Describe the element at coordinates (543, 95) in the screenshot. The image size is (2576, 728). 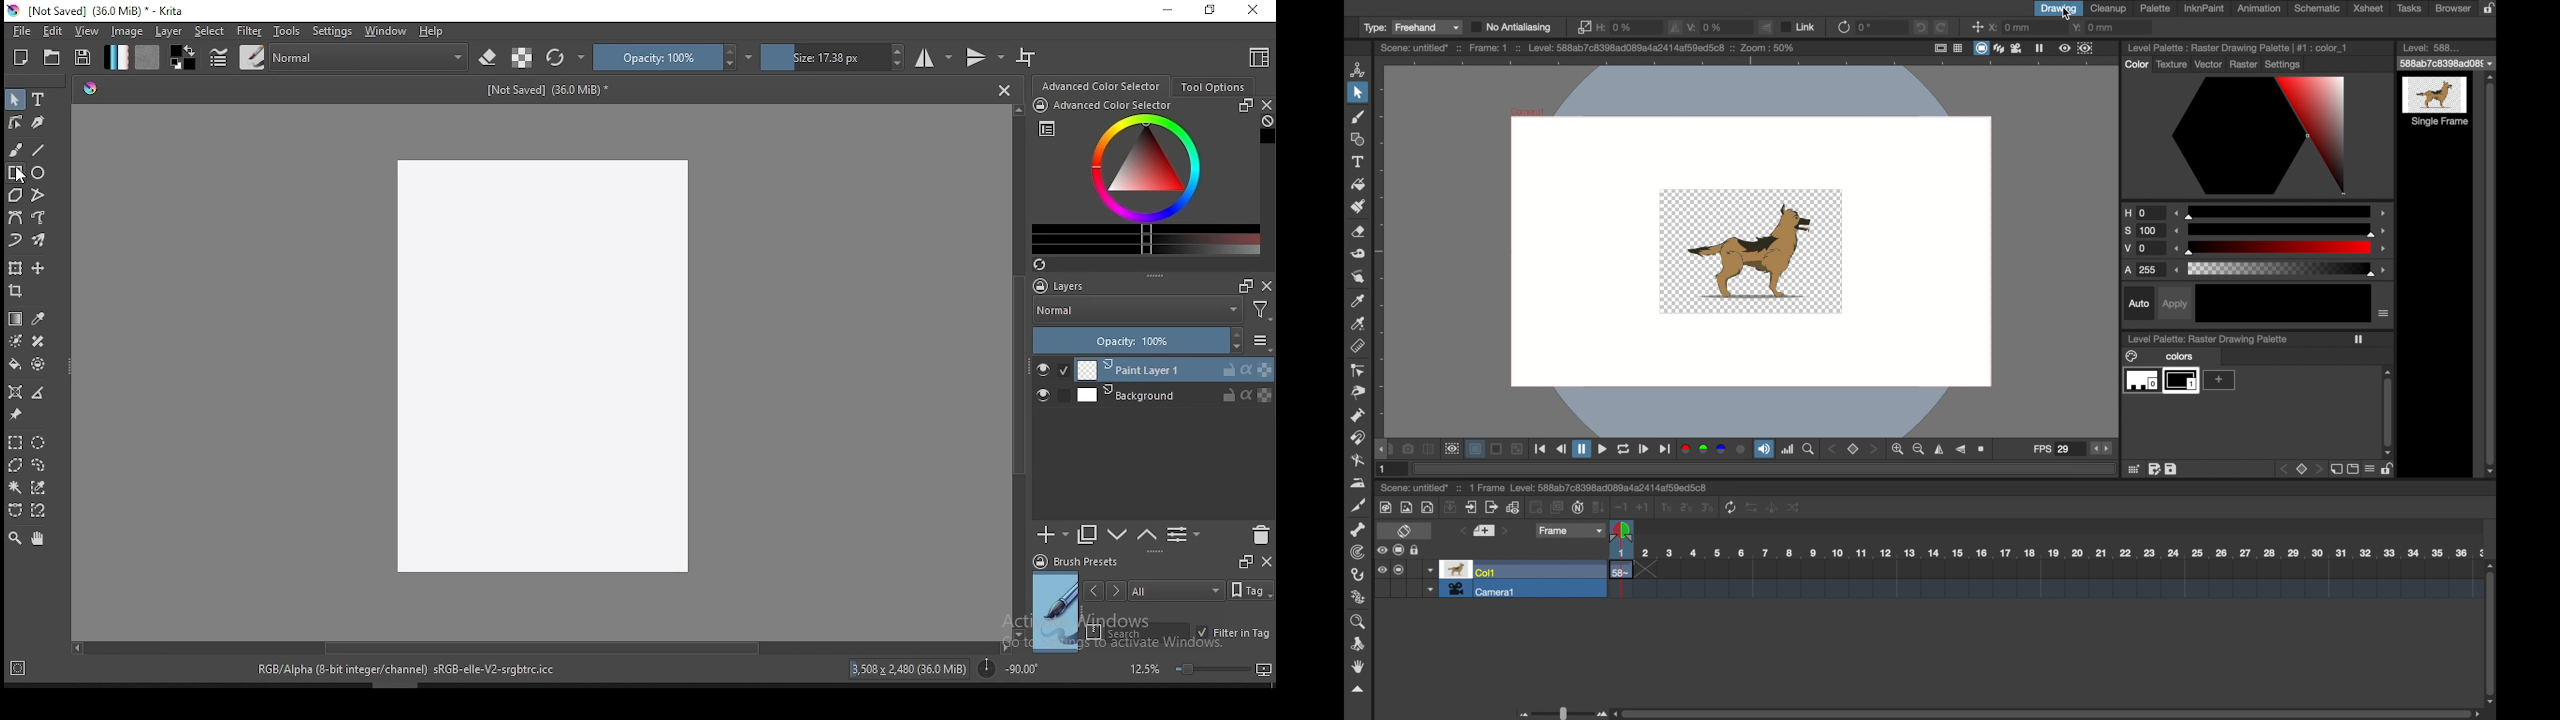
I see `size` at that location.